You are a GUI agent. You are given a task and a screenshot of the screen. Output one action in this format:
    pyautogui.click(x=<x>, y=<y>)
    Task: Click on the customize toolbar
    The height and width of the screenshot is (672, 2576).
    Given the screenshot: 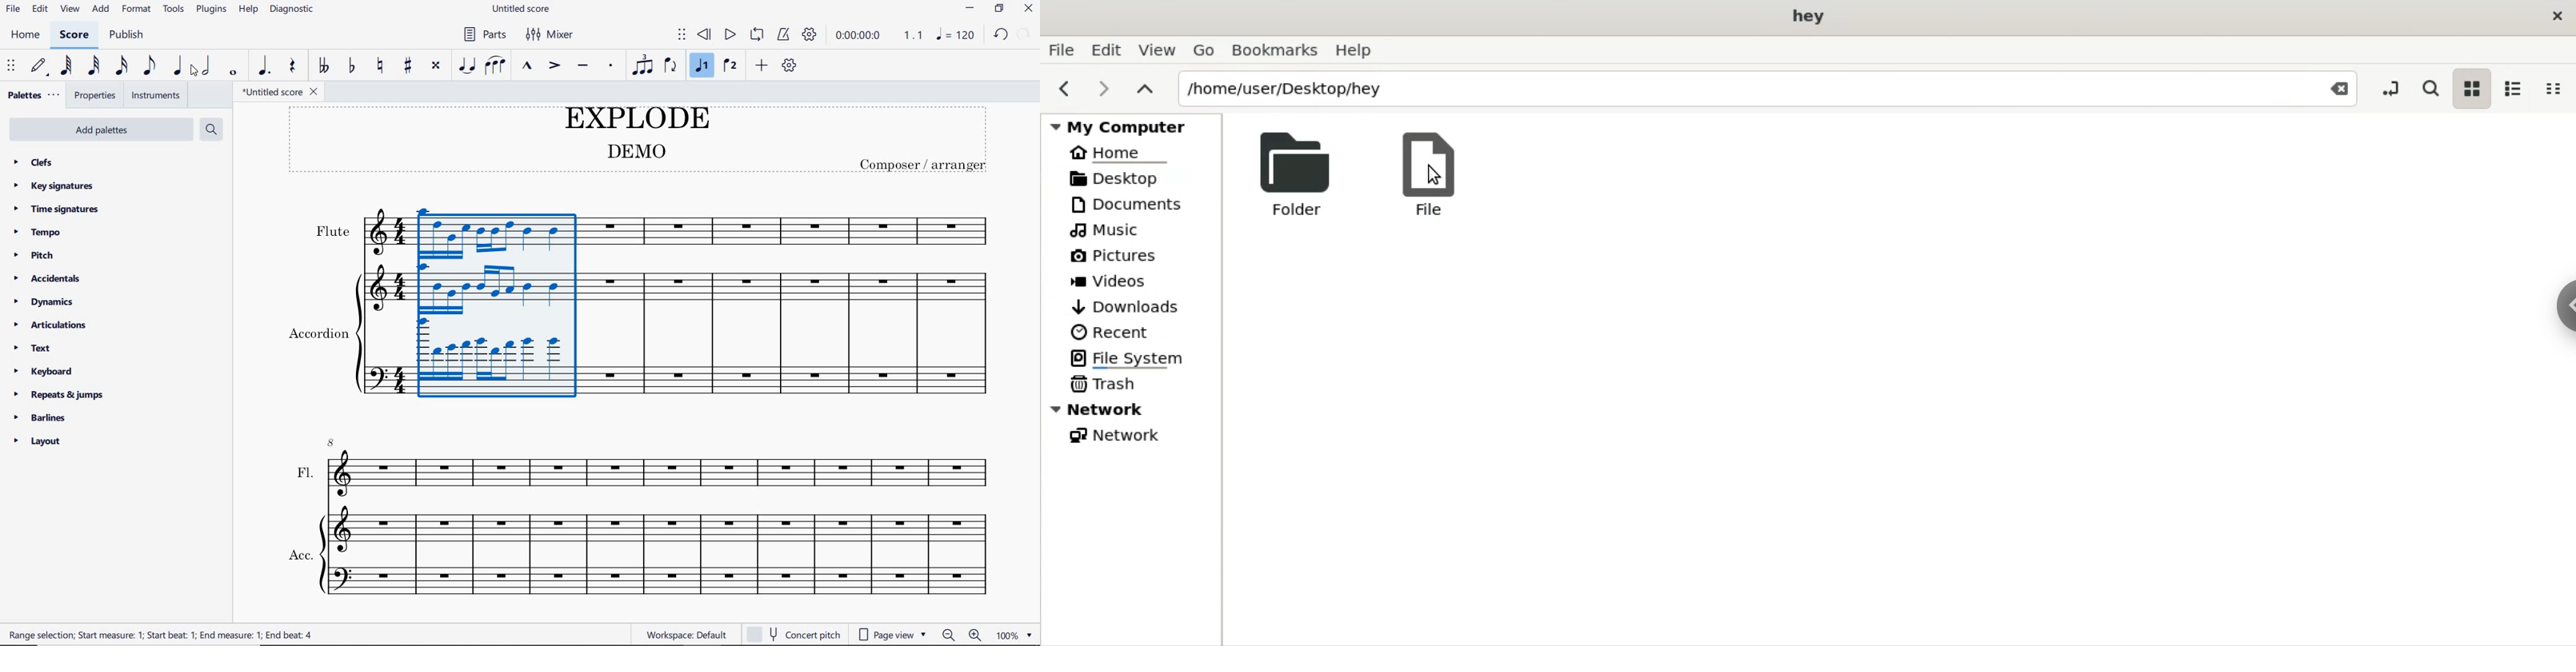 What is the action you would take?
    pyautogui.click(x=791, y=65)
    